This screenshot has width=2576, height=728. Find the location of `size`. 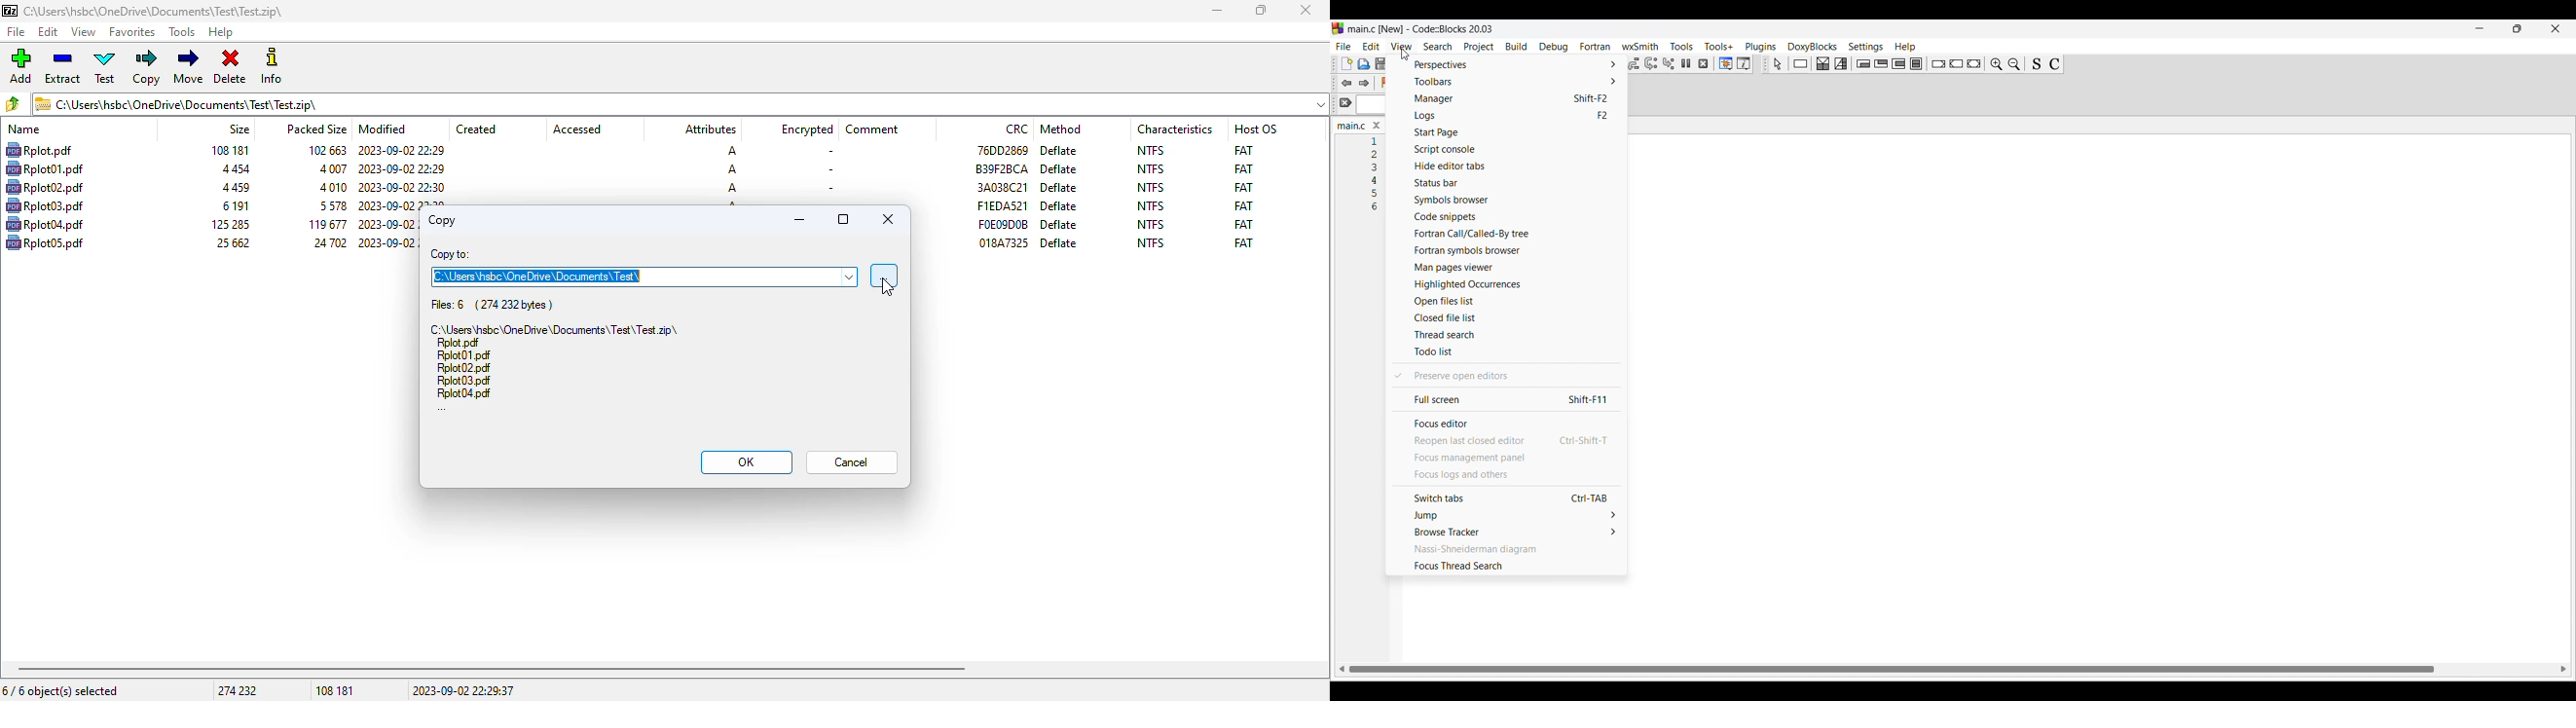

size is located at coordinates (232, 242).